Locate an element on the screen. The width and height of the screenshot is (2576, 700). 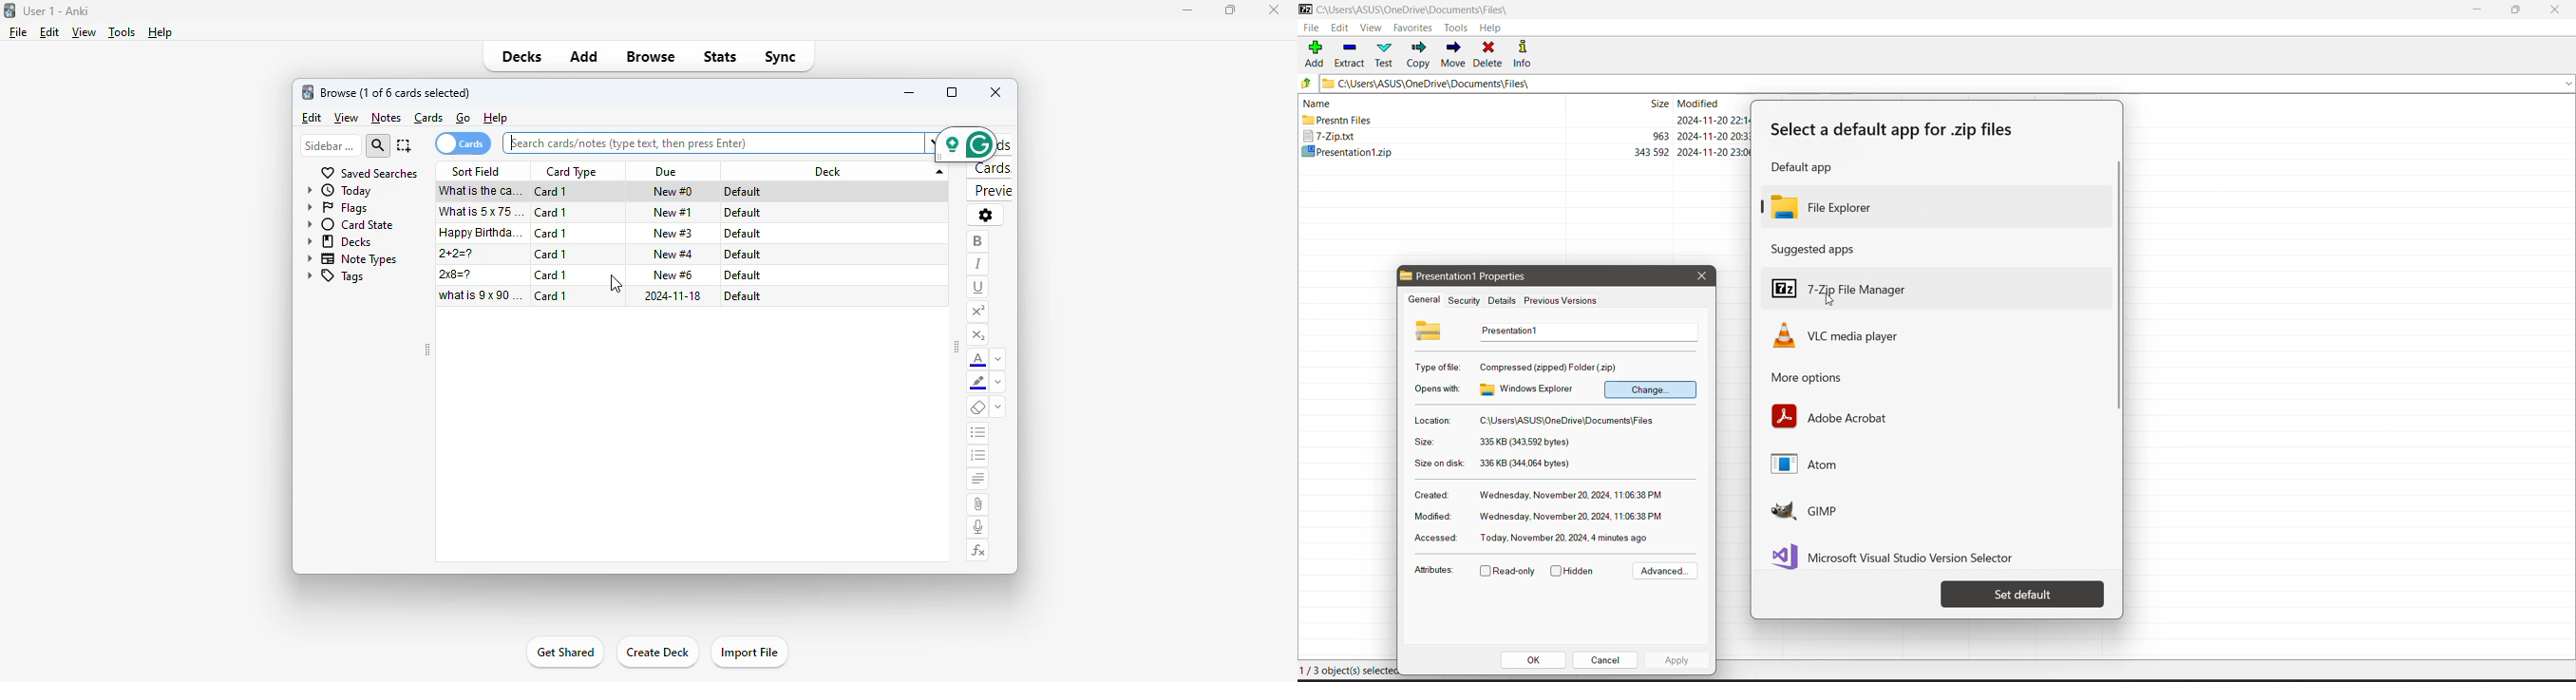
ordered list is located at coordinates (978, 458).